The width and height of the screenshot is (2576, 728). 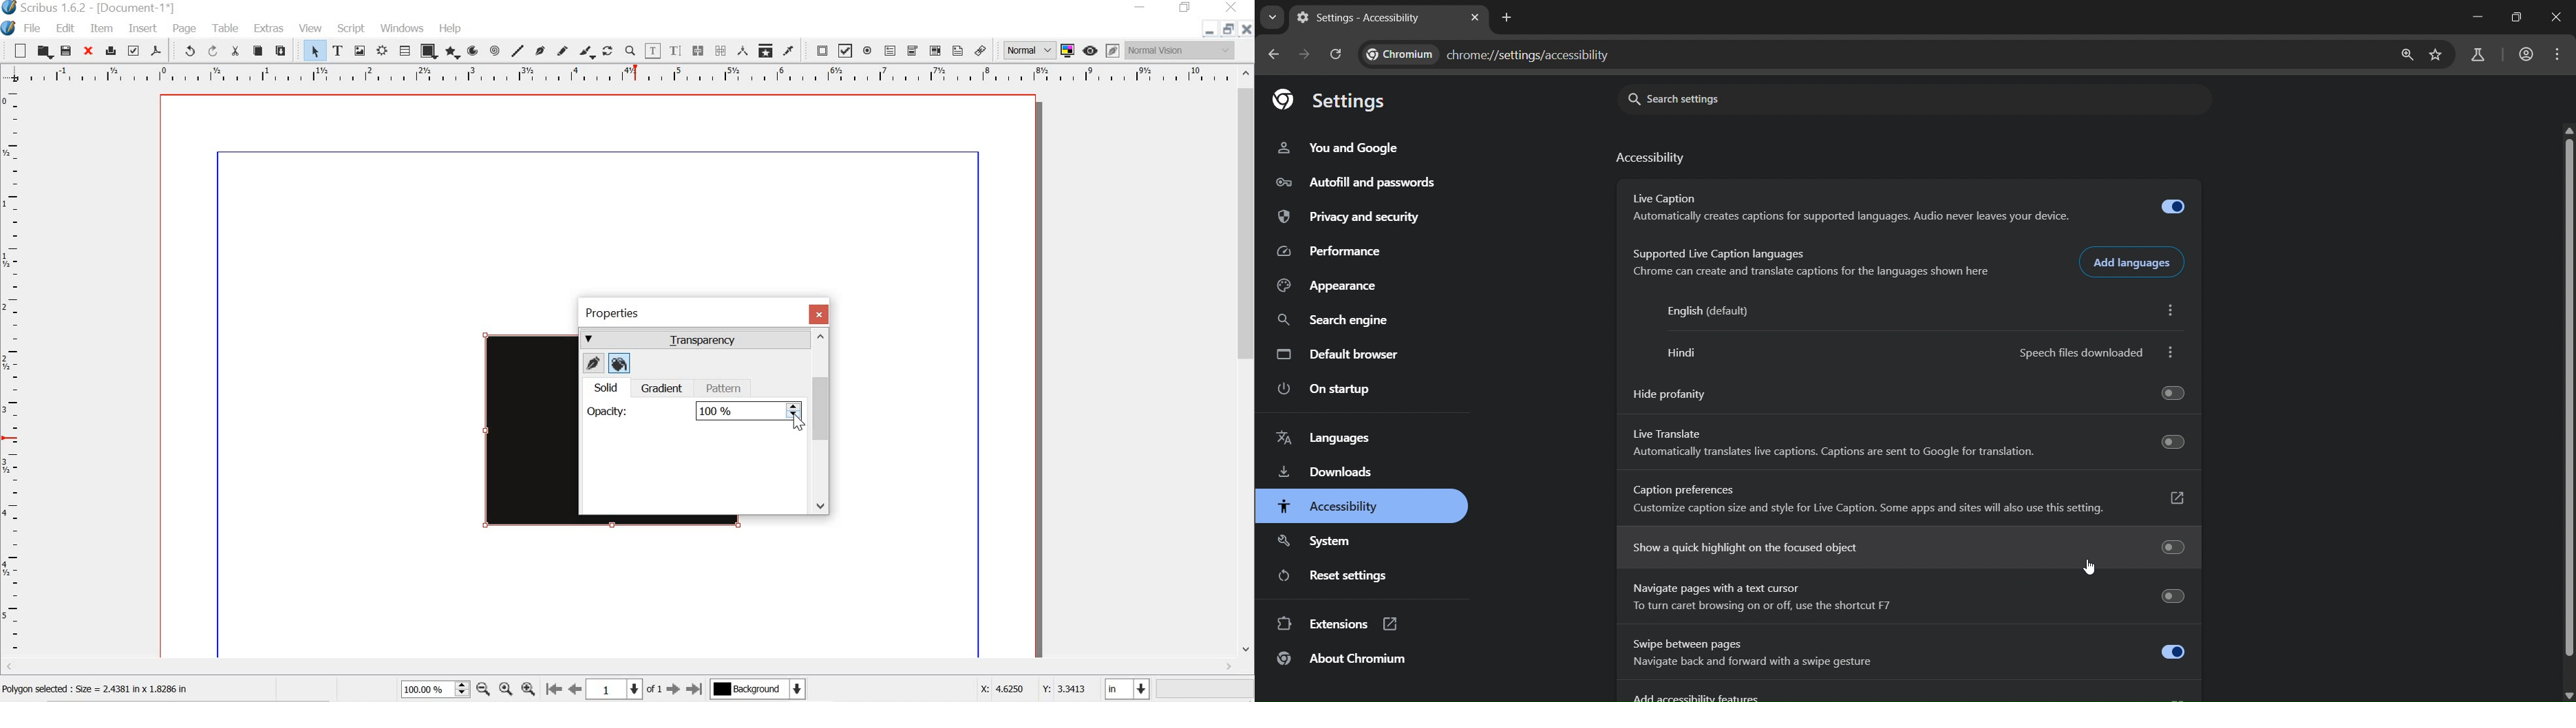 I want to click on item, so click(x=101, y=29).